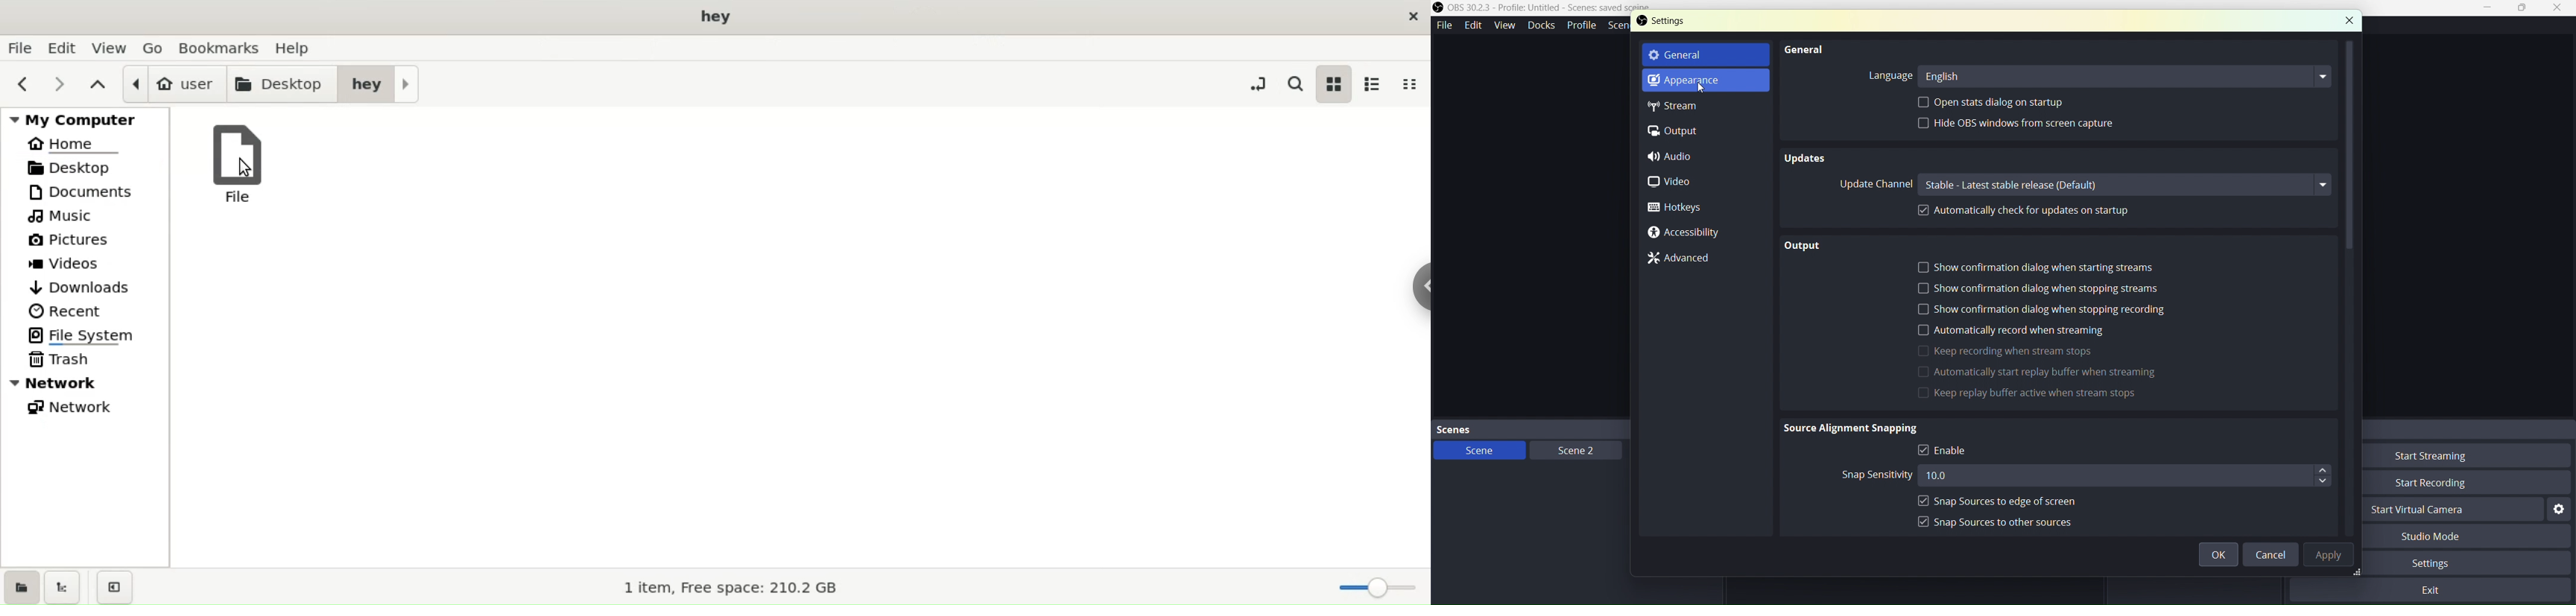  Describe the element at coordinates (1686, 259) in the screenshot. I see `Advanced` at that location.